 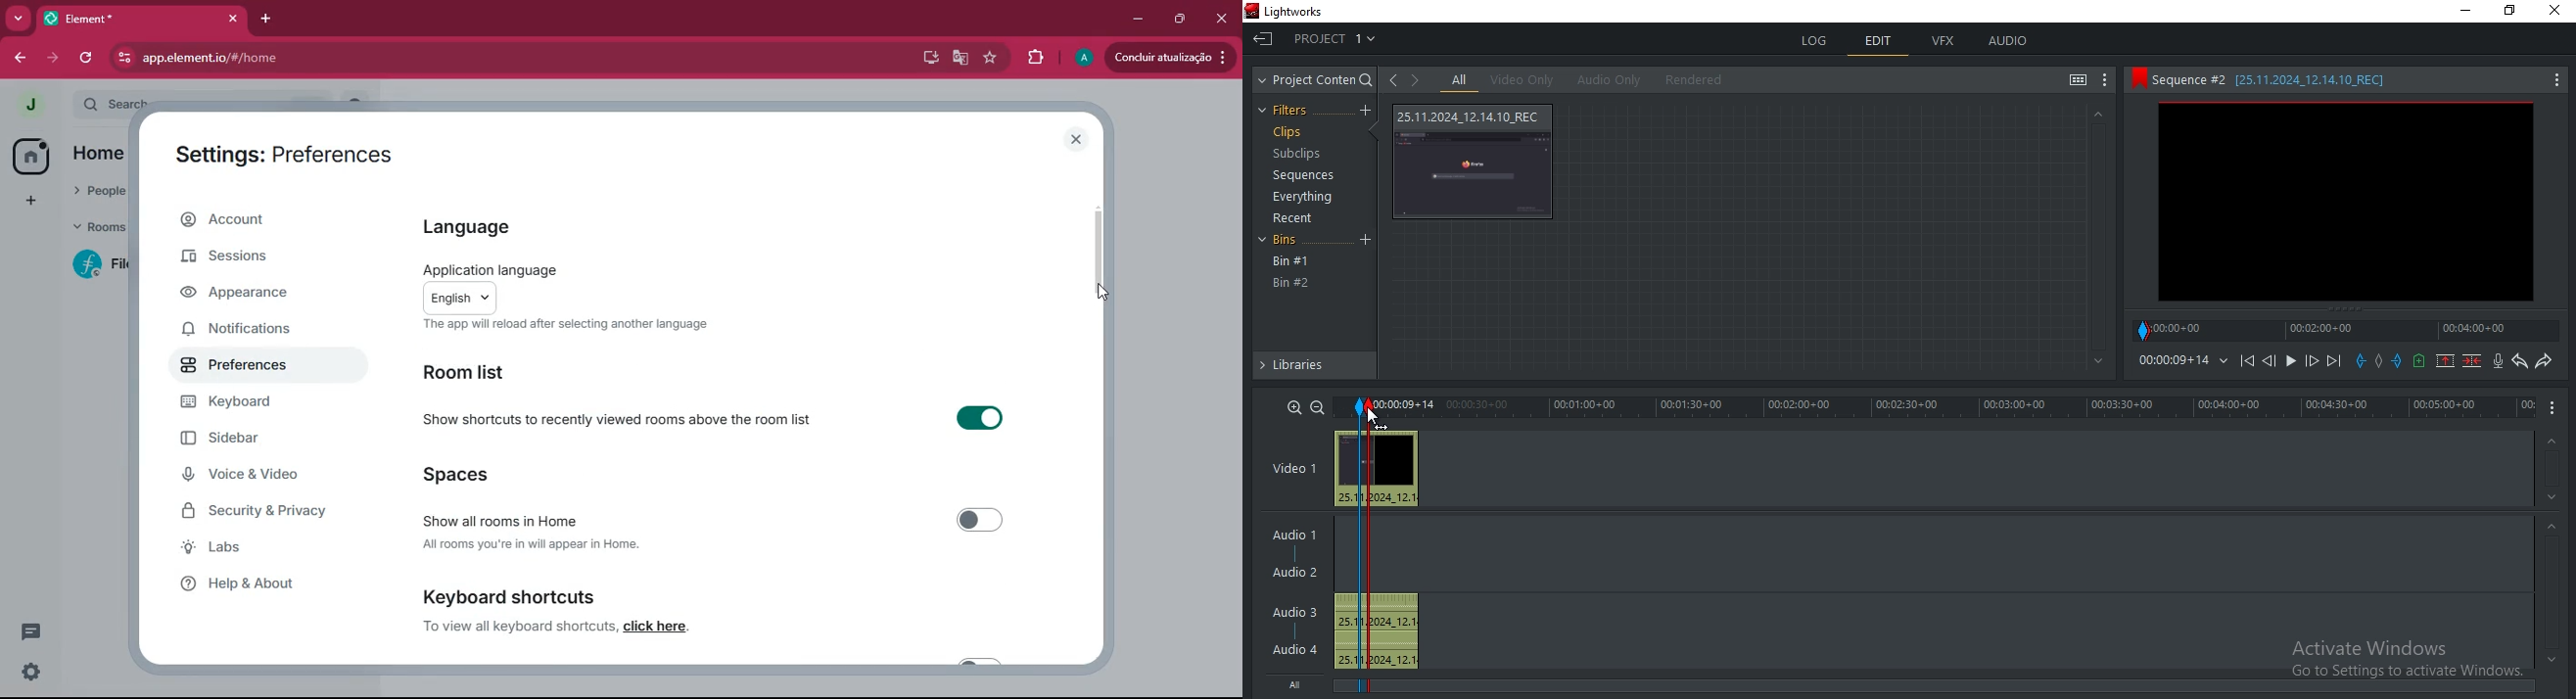 What do you see at coordinates (2520, 361) in the screenshot?
I see `undo` at bounding box center [2520, 361].